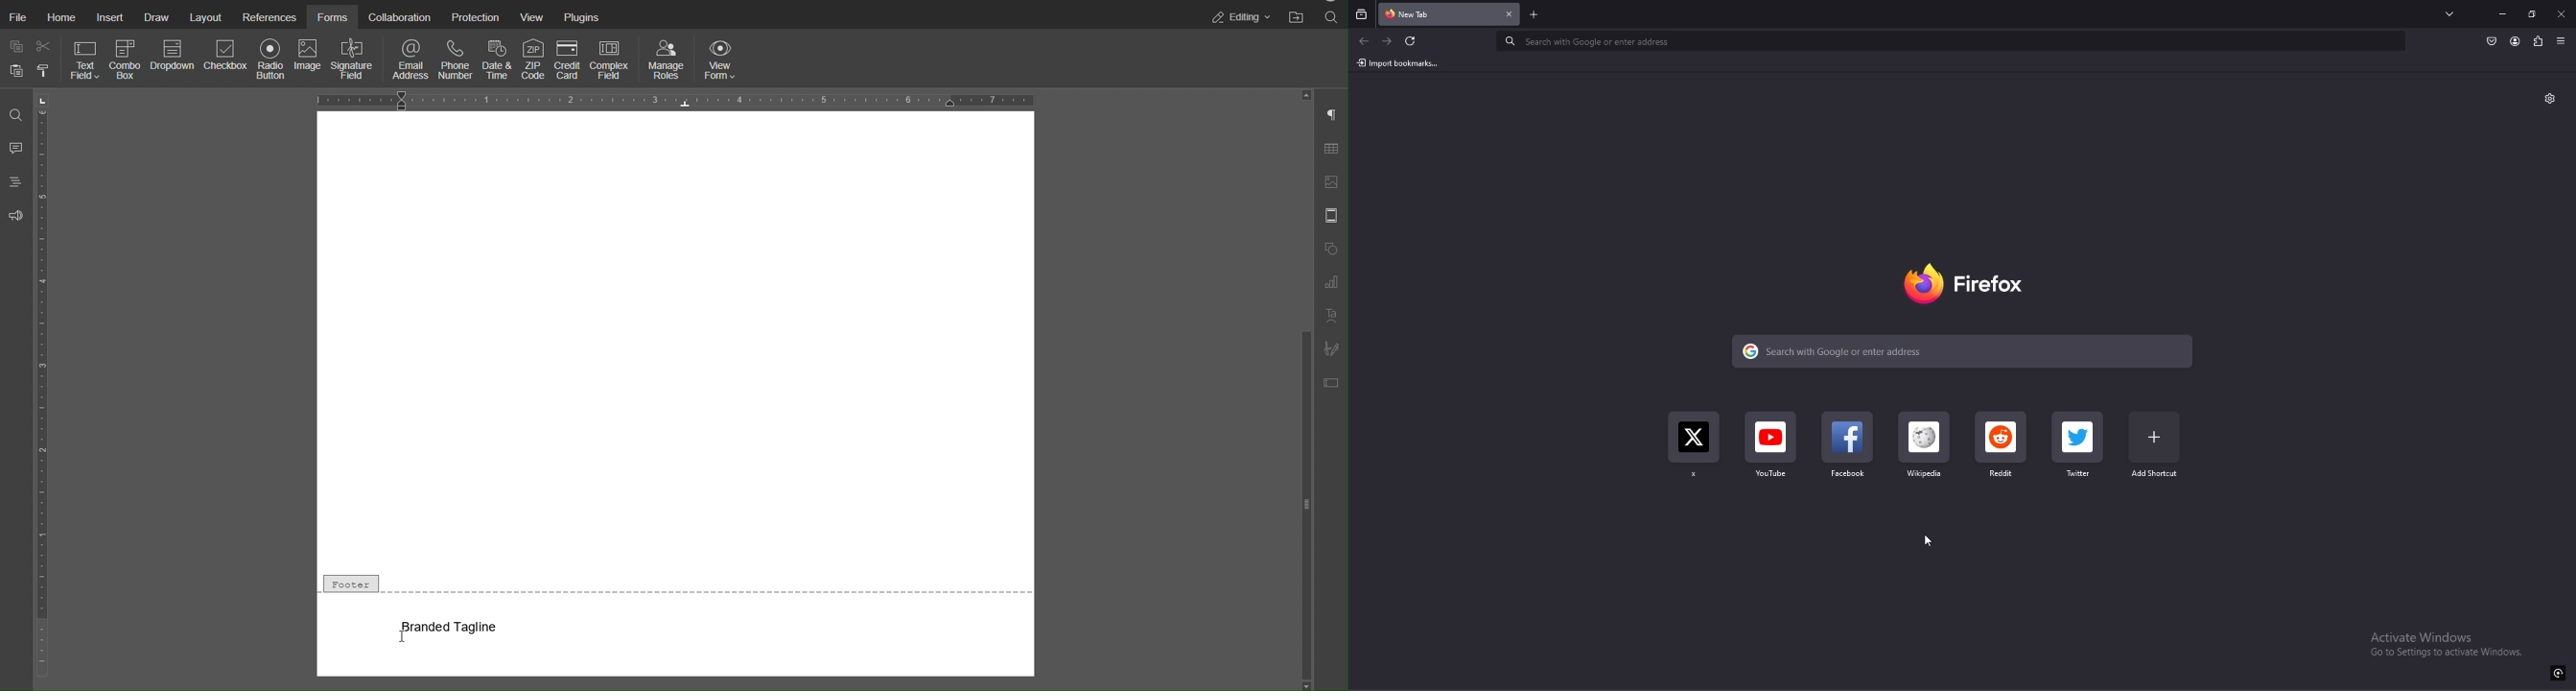 The width and height of the screenshot is (2576, 700). What do you see at coordinates (1771, 451) in the screenshot?
I see `youtube` at bounding box center [1771, 451].